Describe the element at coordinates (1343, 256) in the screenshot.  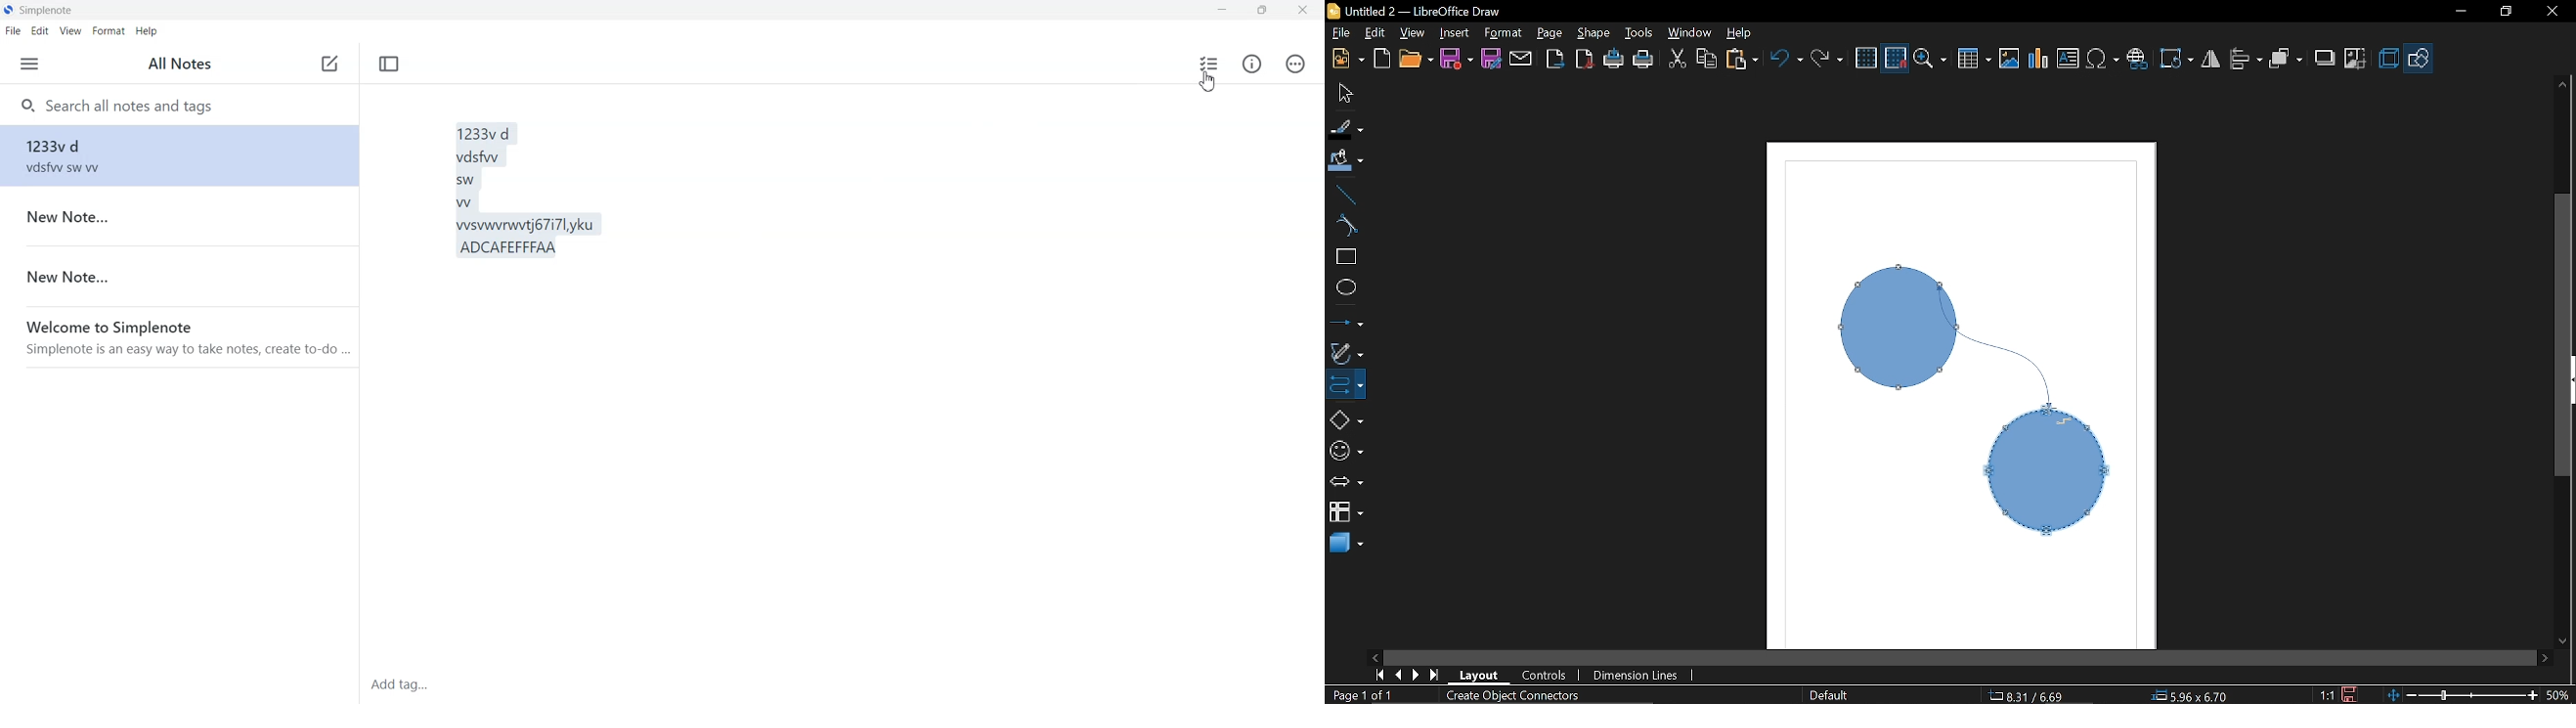
I see `rectangle` at that location.